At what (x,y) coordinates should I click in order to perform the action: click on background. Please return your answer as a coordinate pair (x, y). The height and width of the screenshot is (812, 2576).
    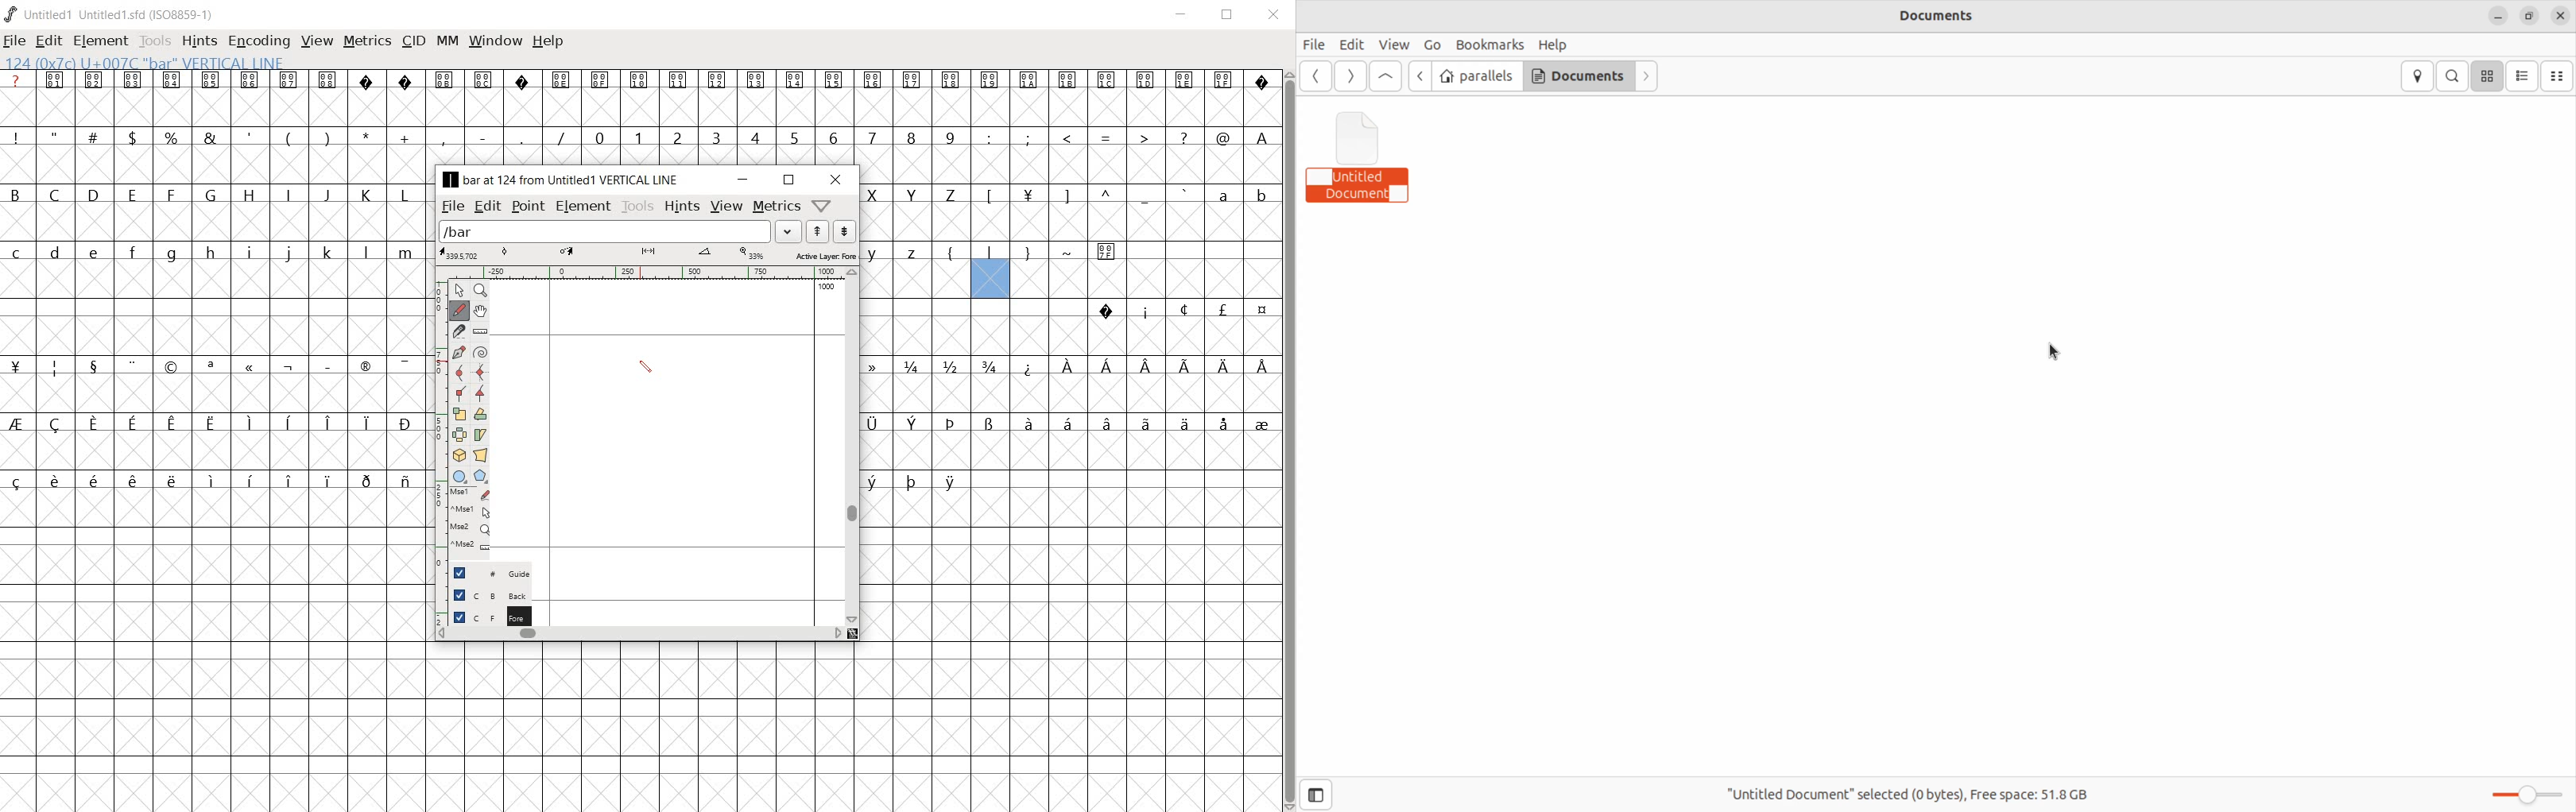
    Looking at the image, I should click on (482, 594).